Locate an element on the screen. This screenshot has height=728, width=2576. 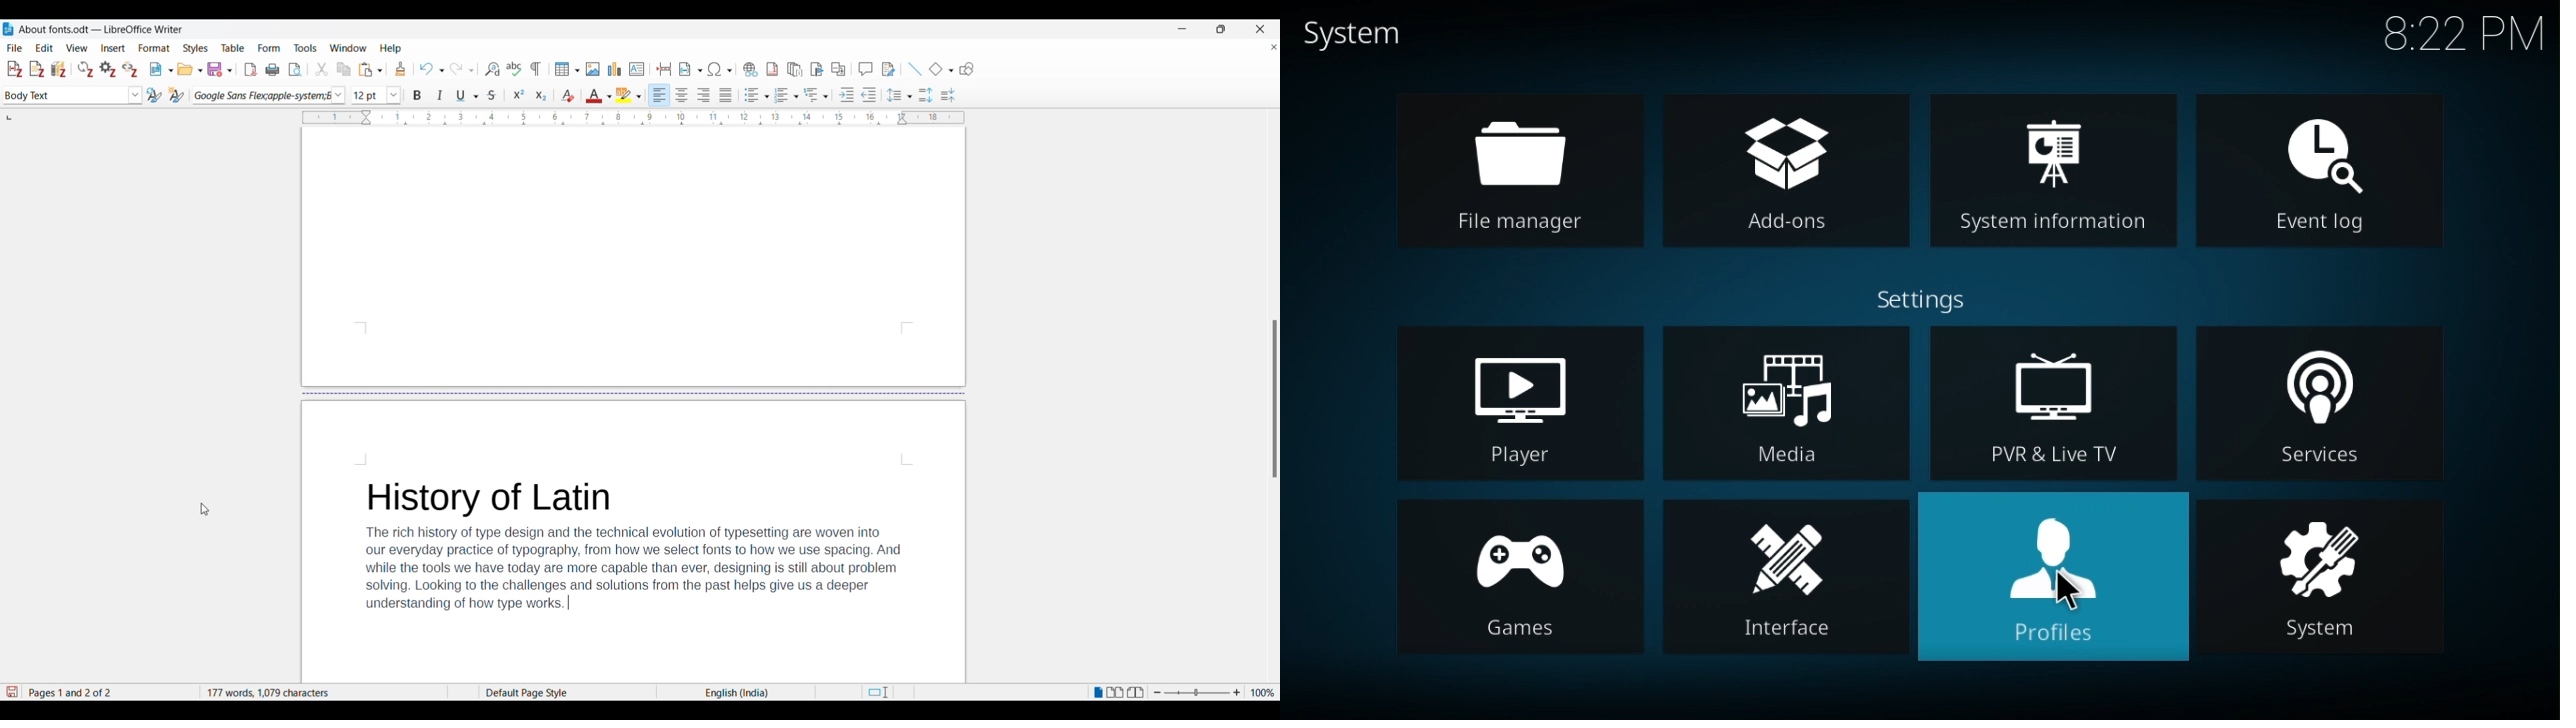
Page break in document is located at coordinates (635, 393).